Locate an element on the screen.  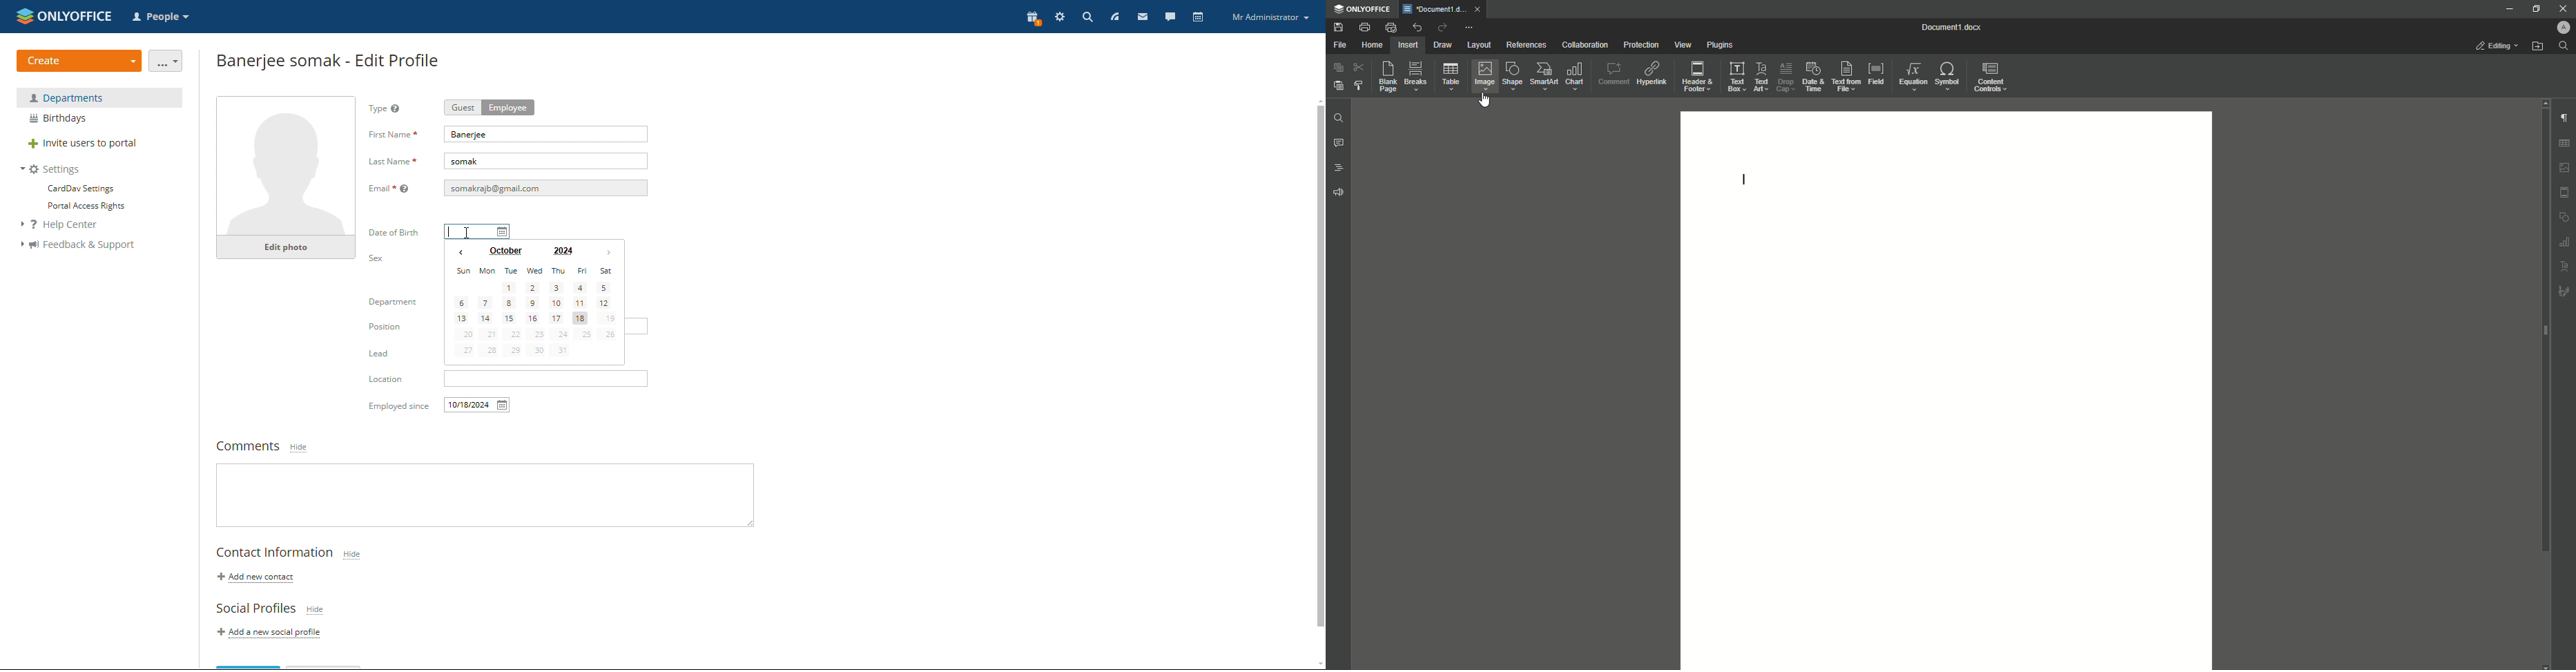
Image Settings is located at coordinates (2565, 168).